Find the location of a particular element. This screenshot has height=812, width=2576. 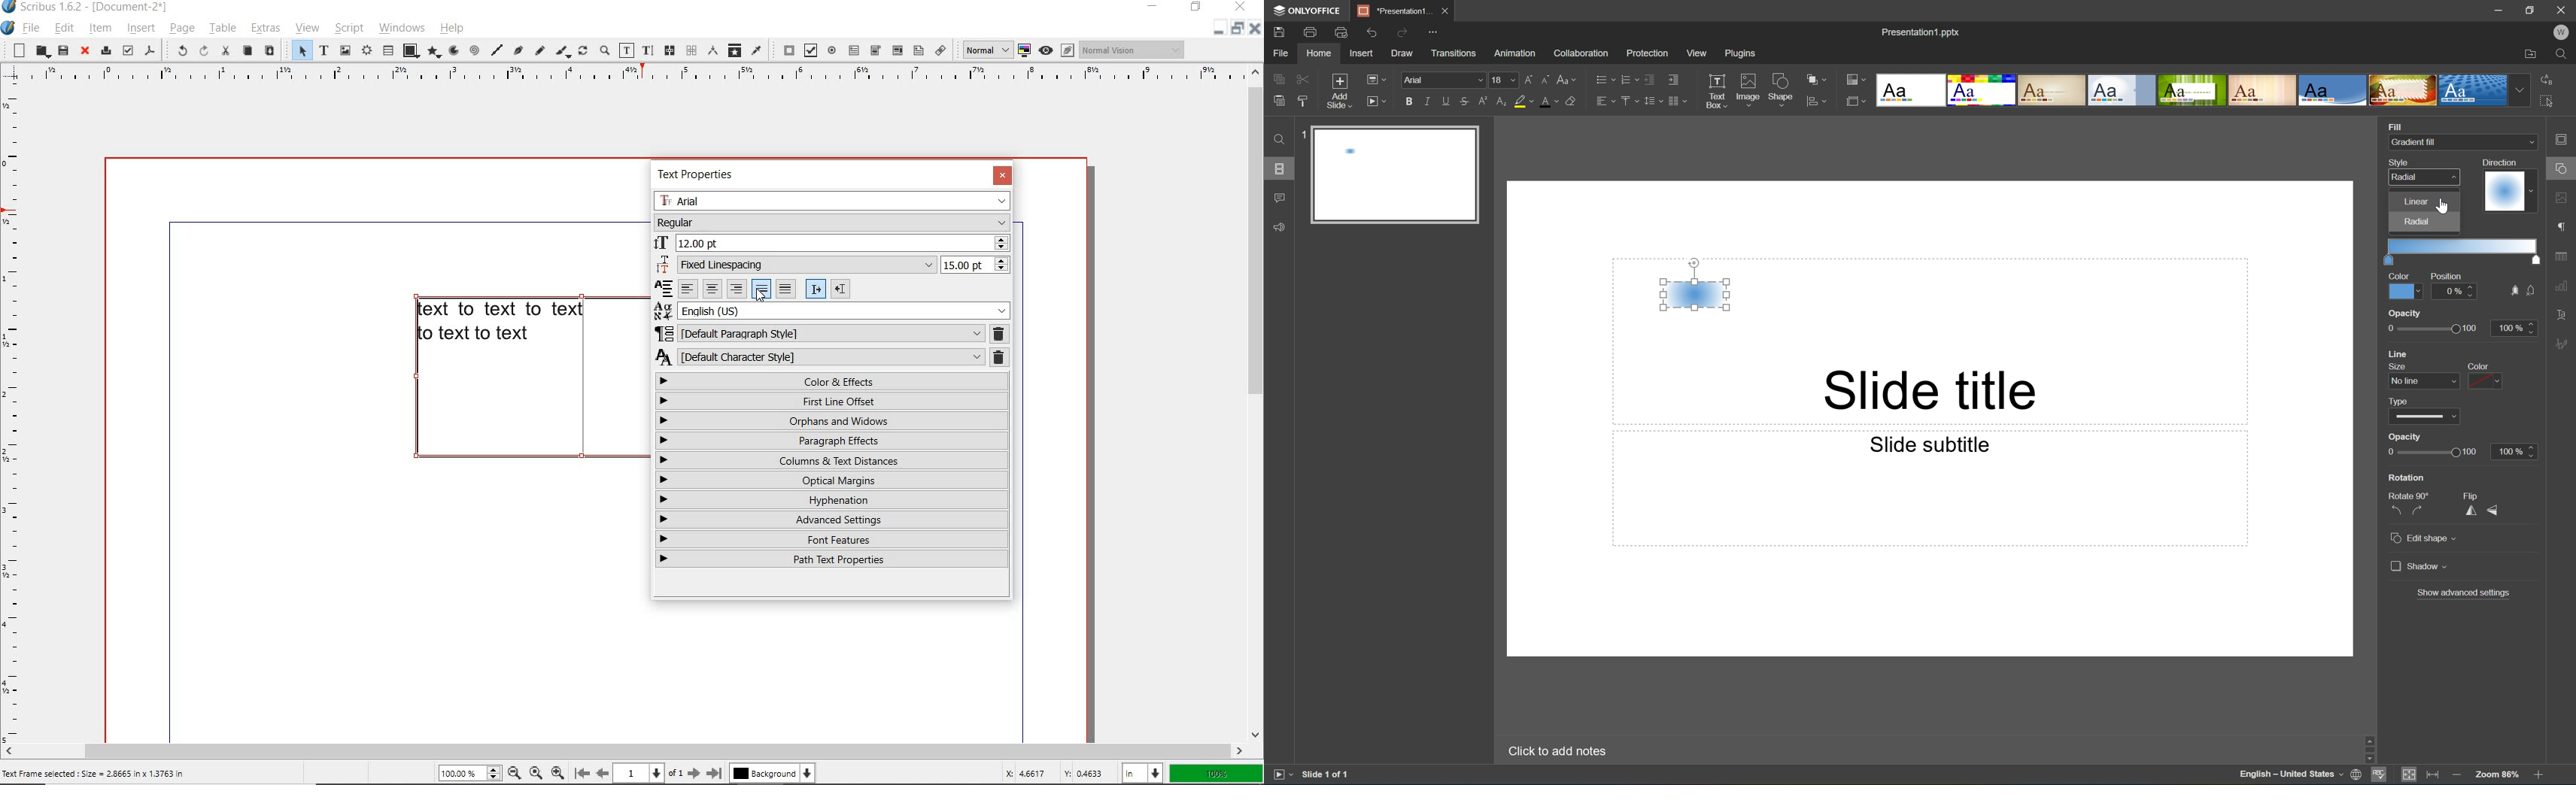

Print file is located at coordinates (1311, 32).